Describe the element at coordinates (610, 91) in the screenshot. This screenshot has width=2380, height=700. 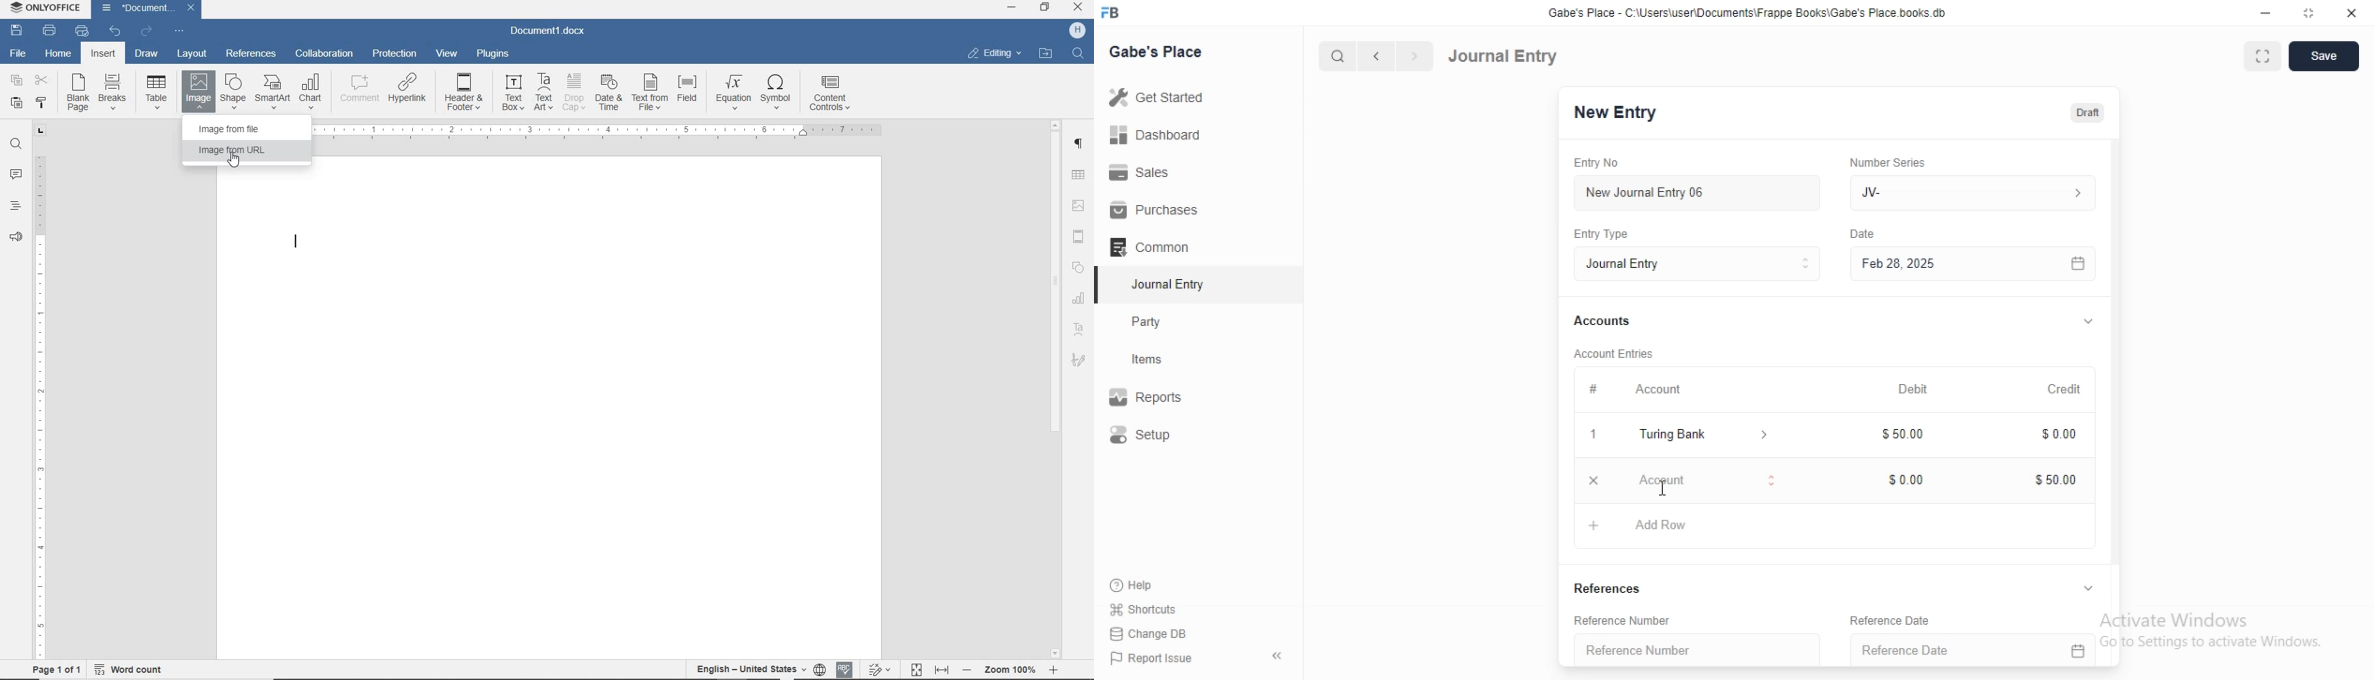
I see `date & time` at that location.